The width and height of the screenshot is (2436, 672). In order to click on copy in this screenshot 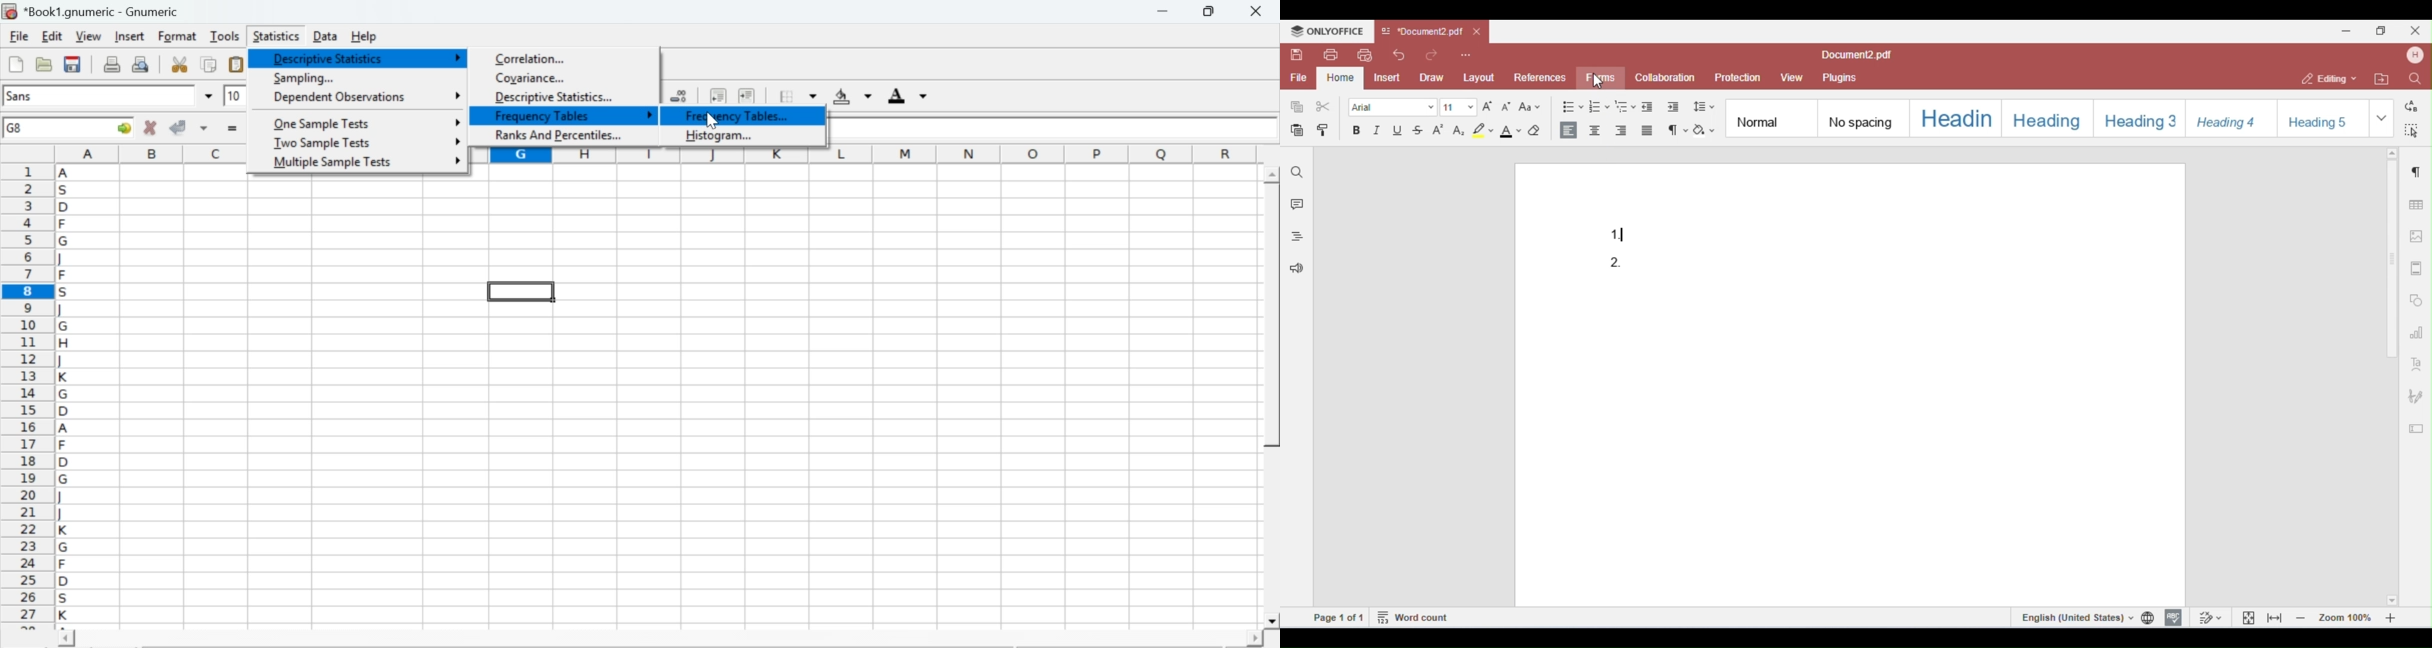, I will do `click(210, 64)`.